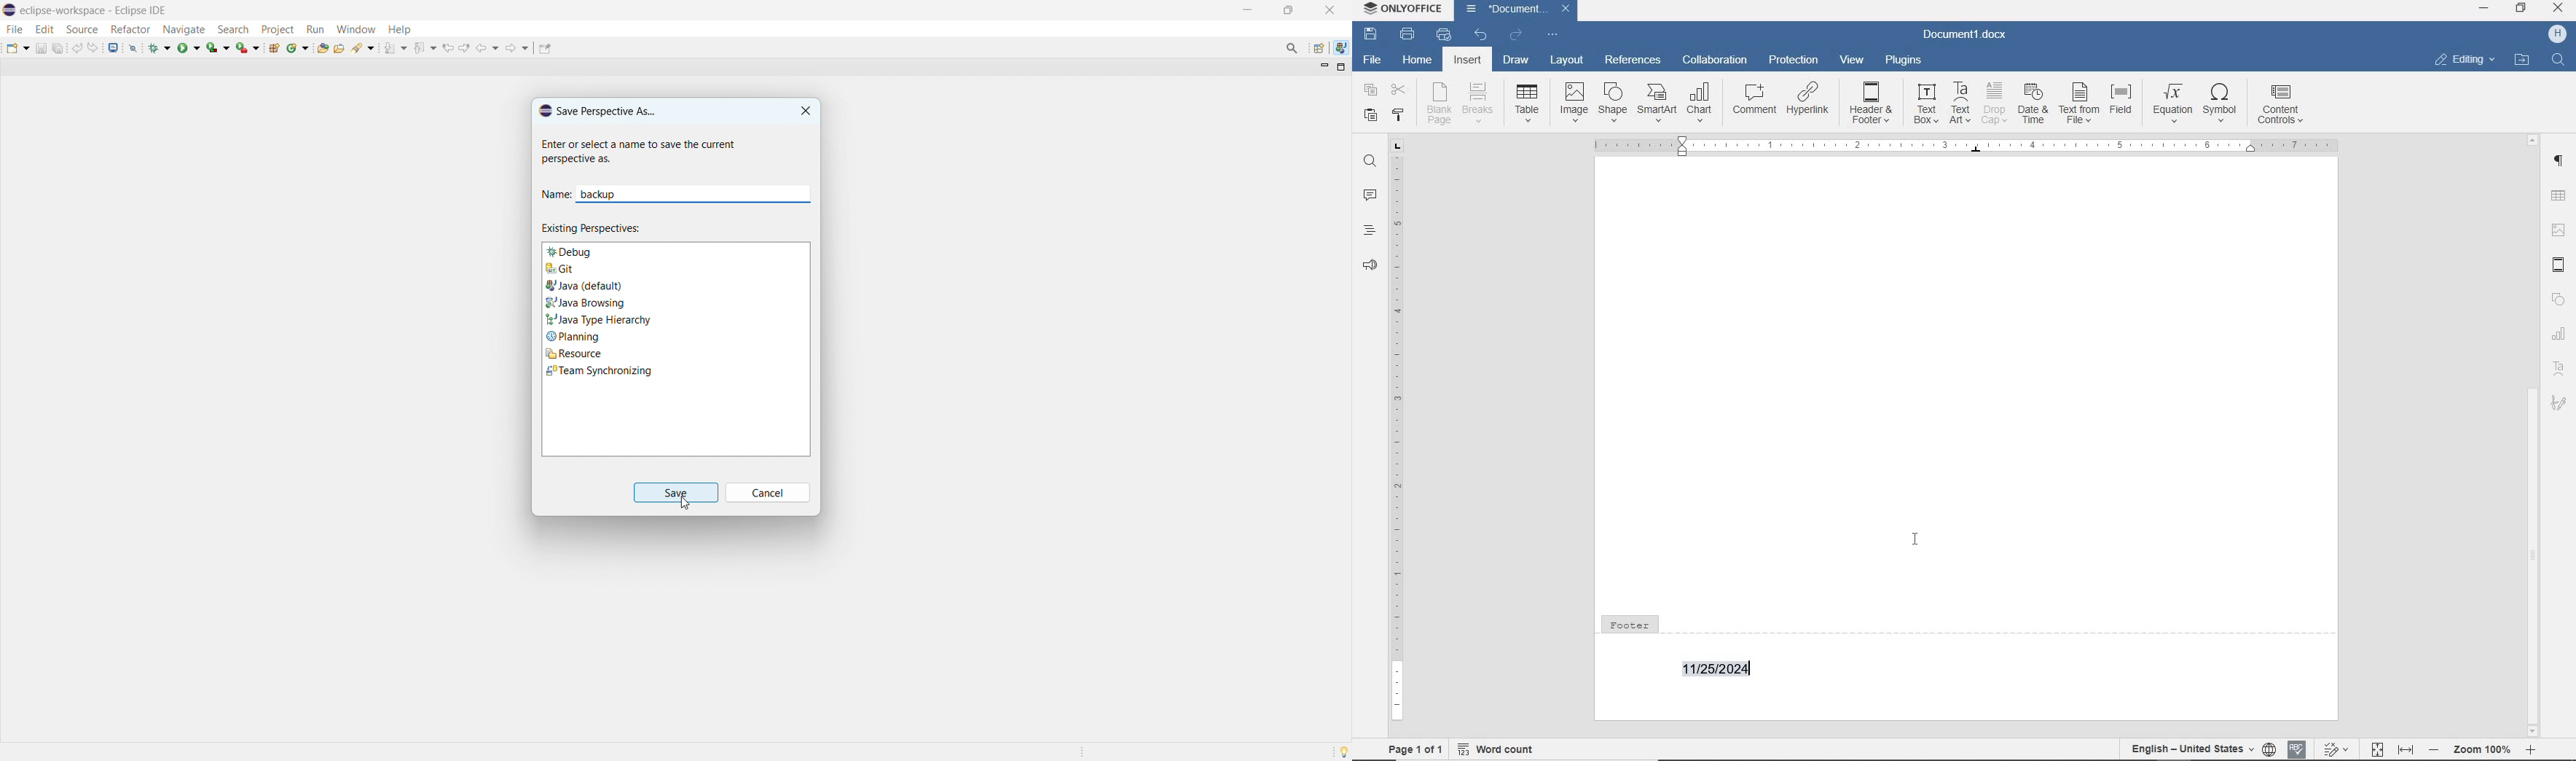 The height and width of the screenshot is (784, 2576). What do you see at coordinates (1574, 101) in the screenshot?
I see `image` at bounding box center [1574, 101].